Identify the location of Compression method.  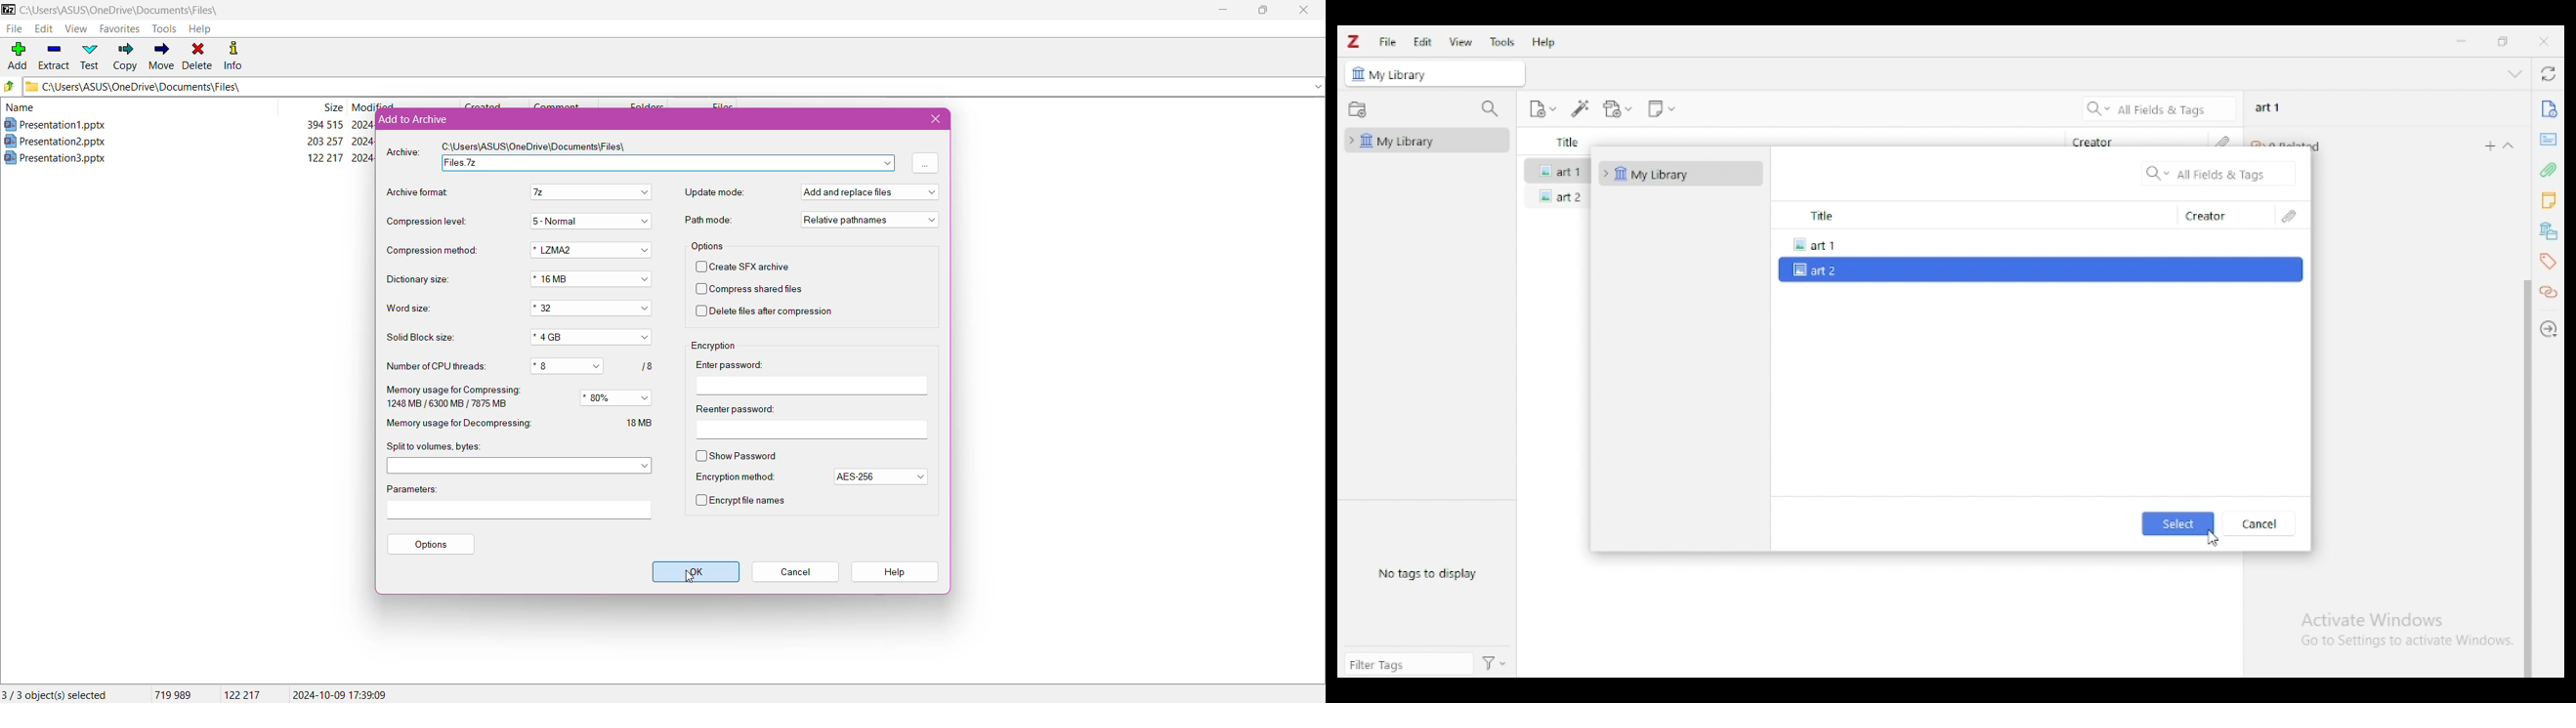
(433, 251).